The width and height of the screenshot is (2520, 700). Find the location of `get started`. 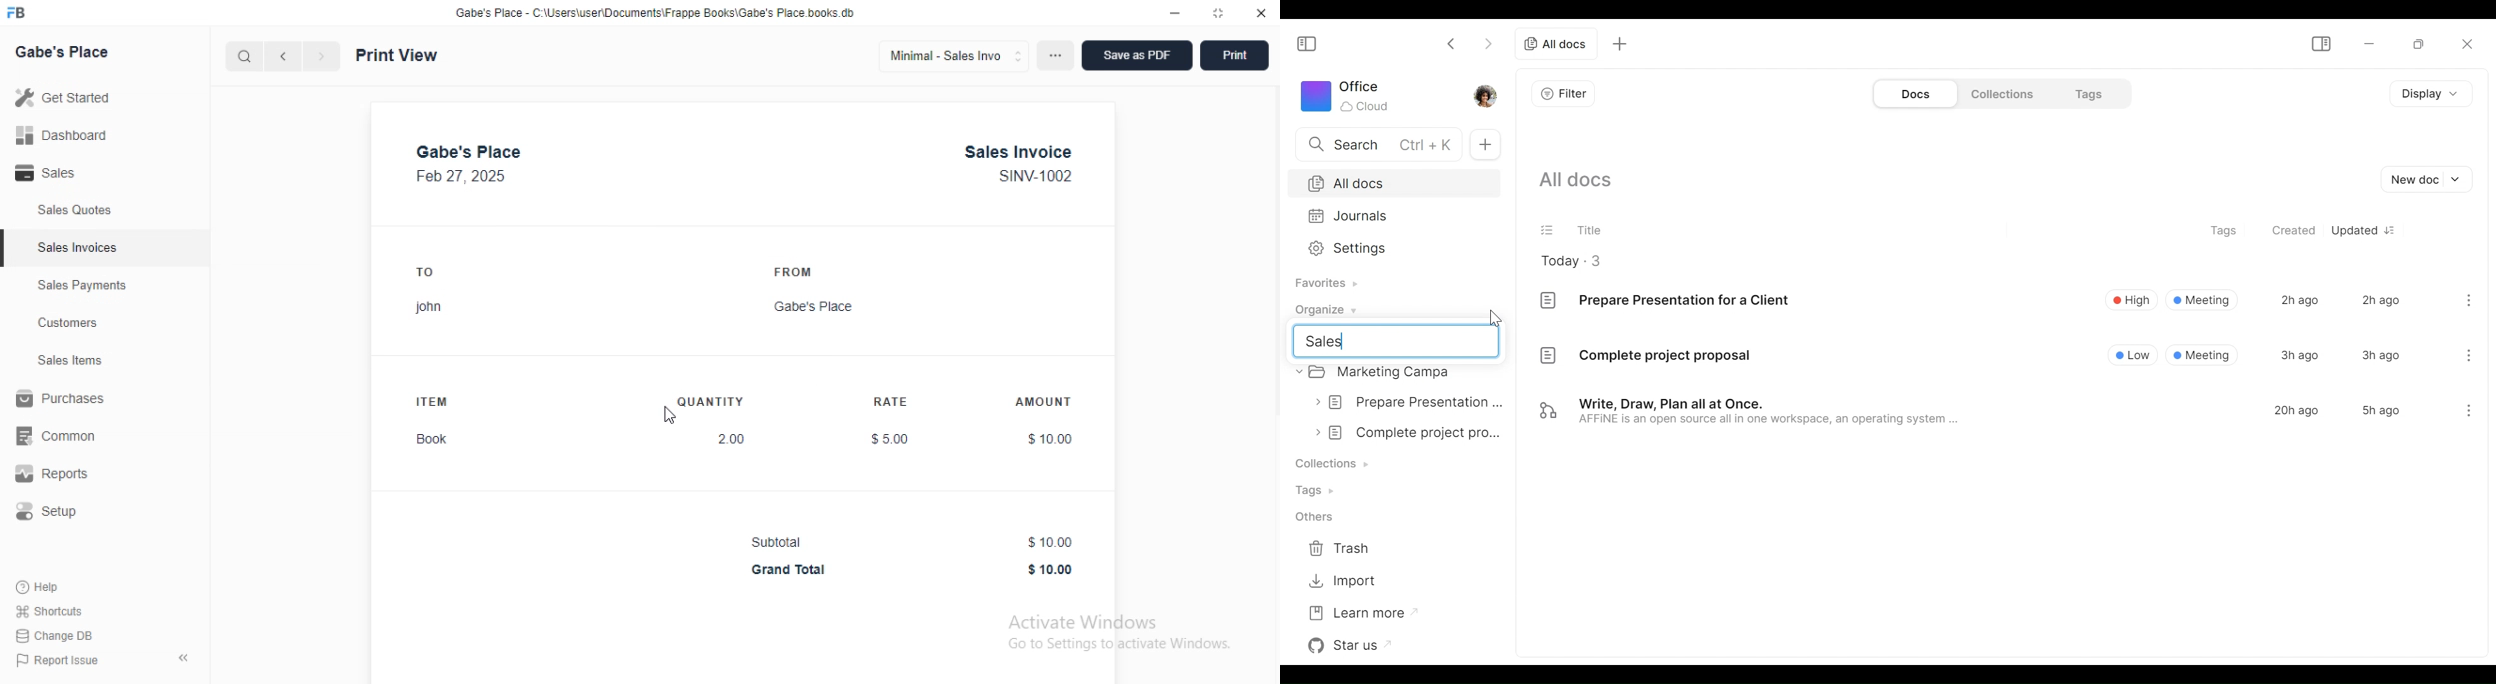

get started is located at coordinates (63, 98).